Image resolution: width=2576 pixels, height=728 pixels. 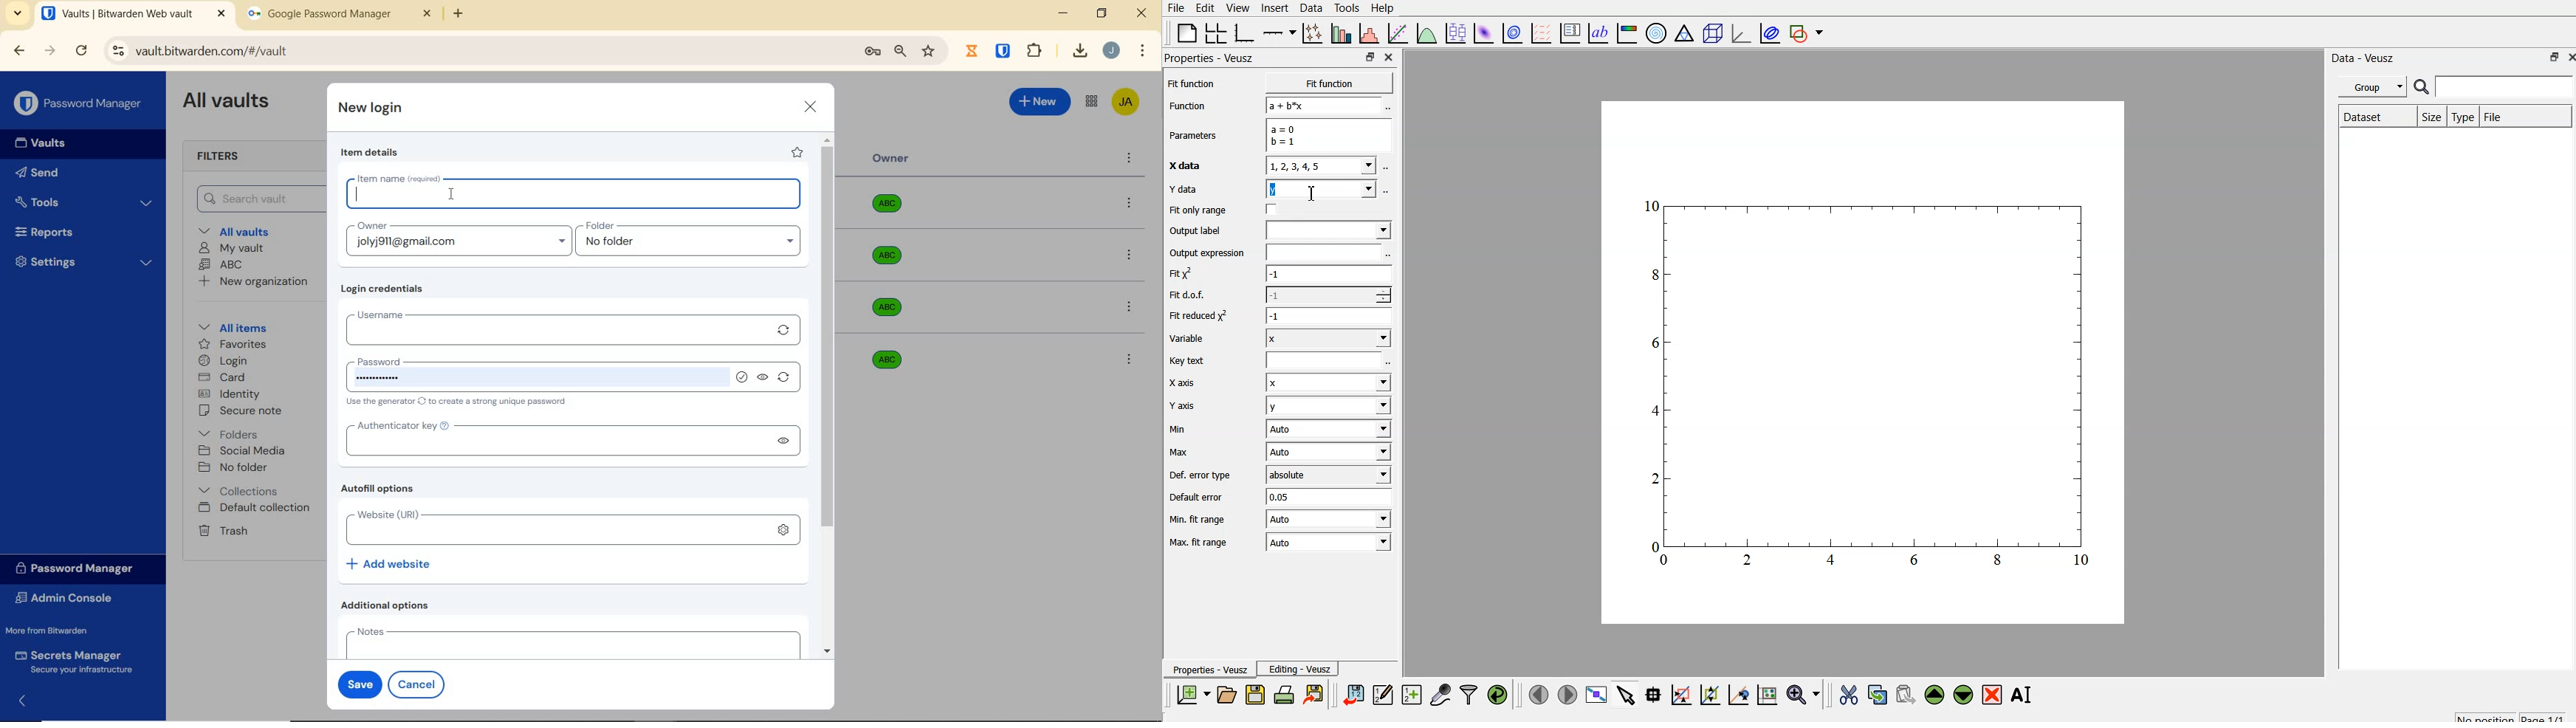 I want to click on cut the selected widget, so click(x=1847, y=697).